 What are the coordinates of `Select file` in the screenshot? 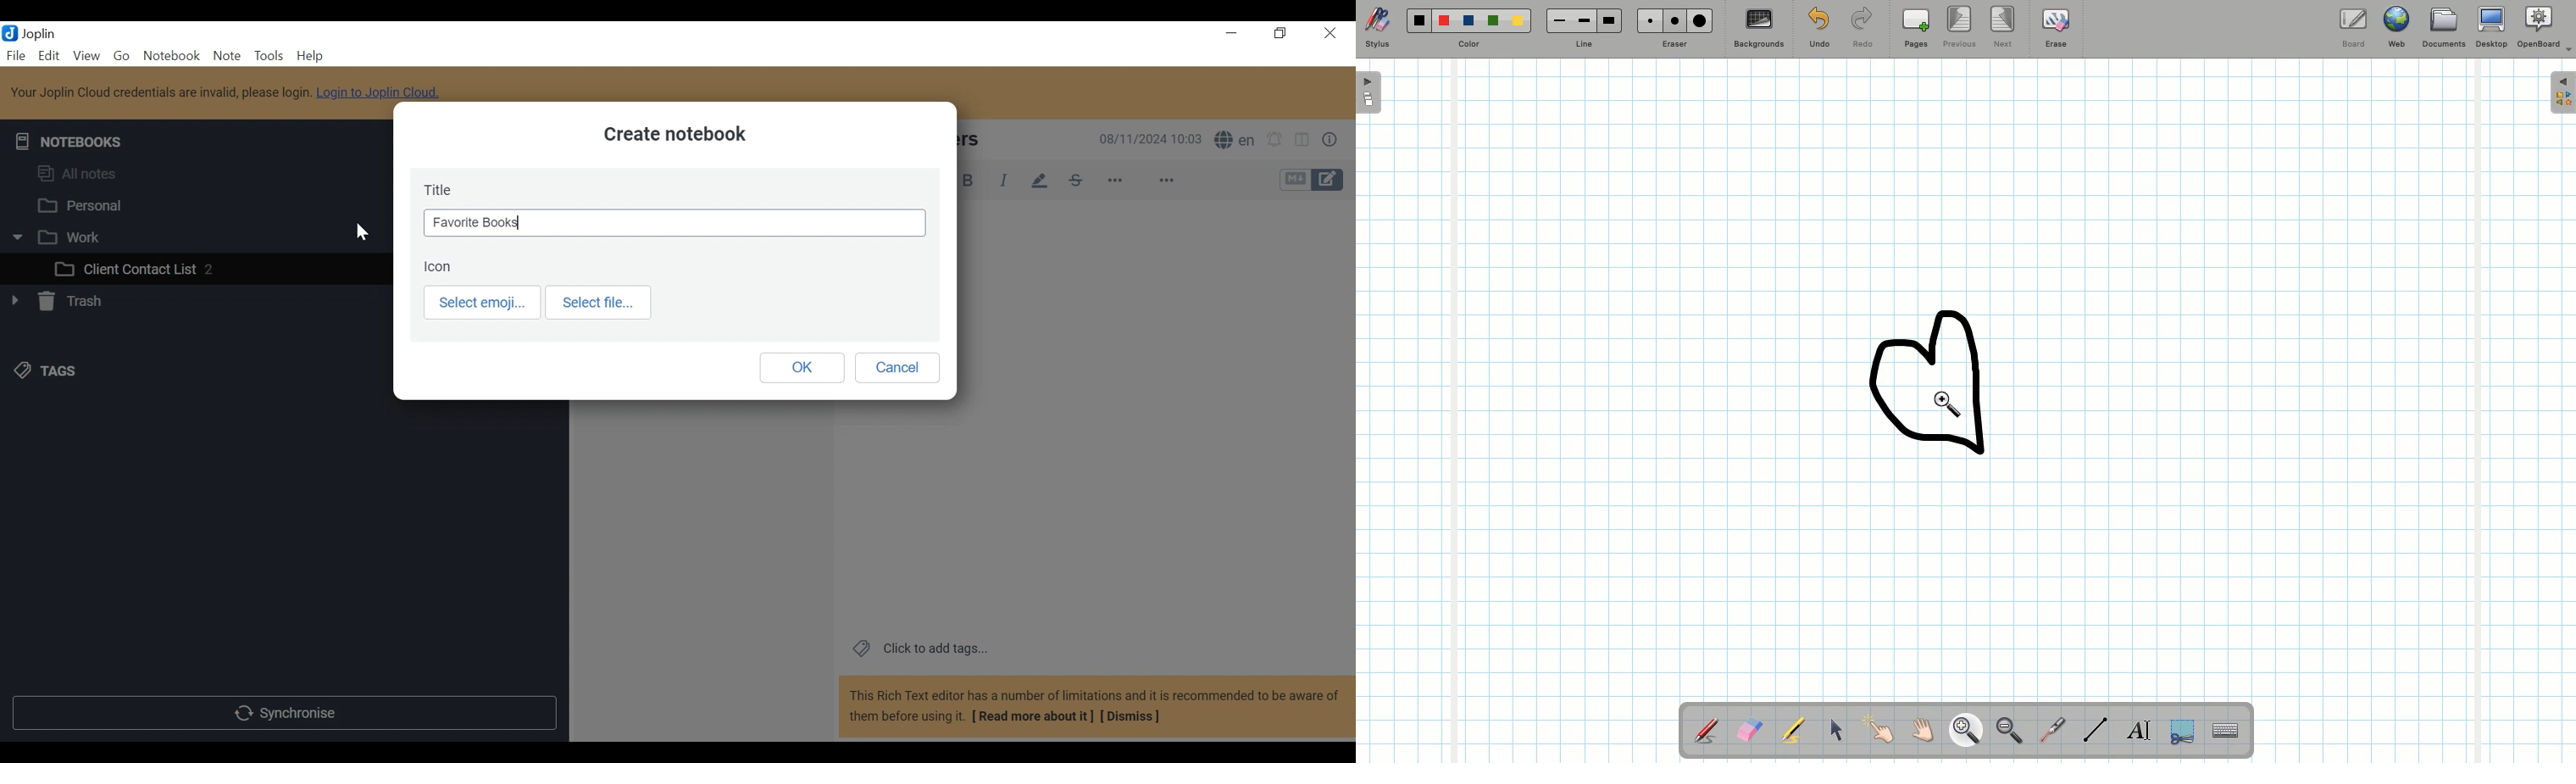 It's located at (599, 302).